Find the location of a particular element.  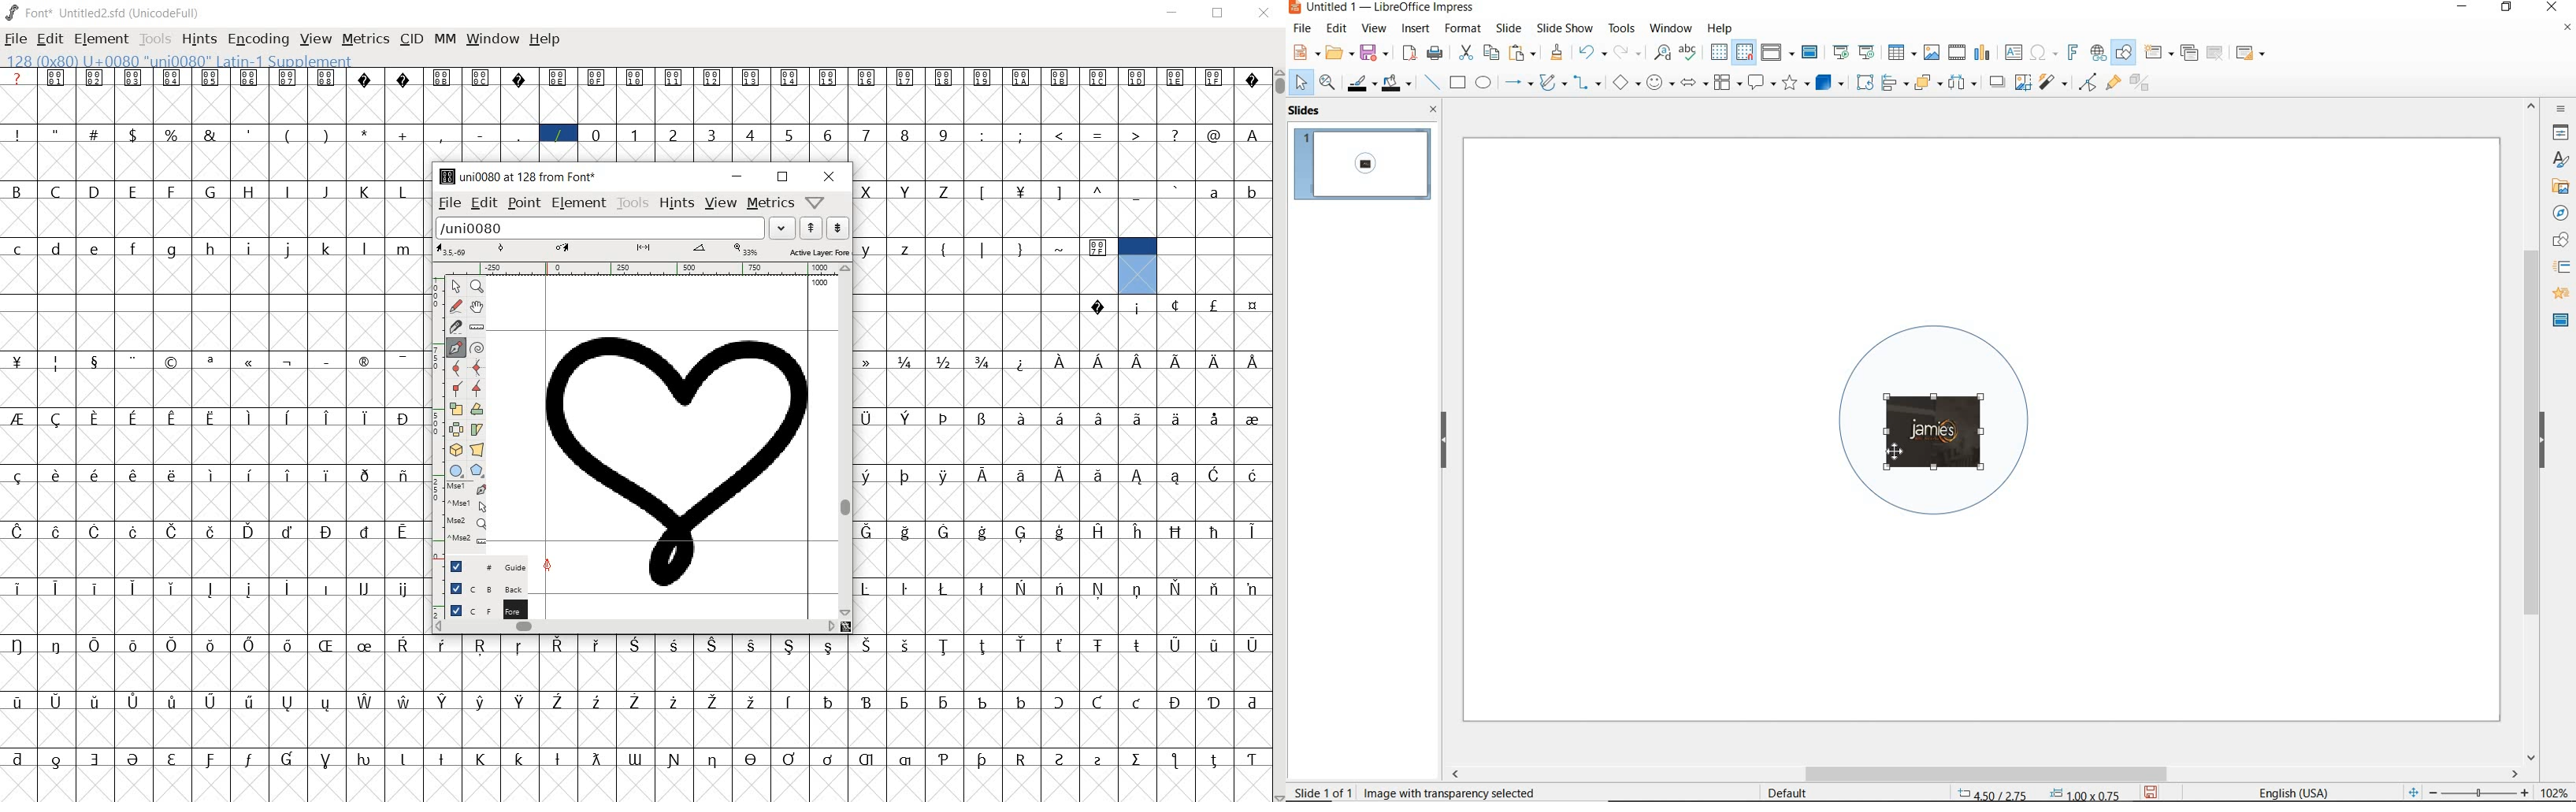

image cropped within the circle is located at coordinates (1944, 423).